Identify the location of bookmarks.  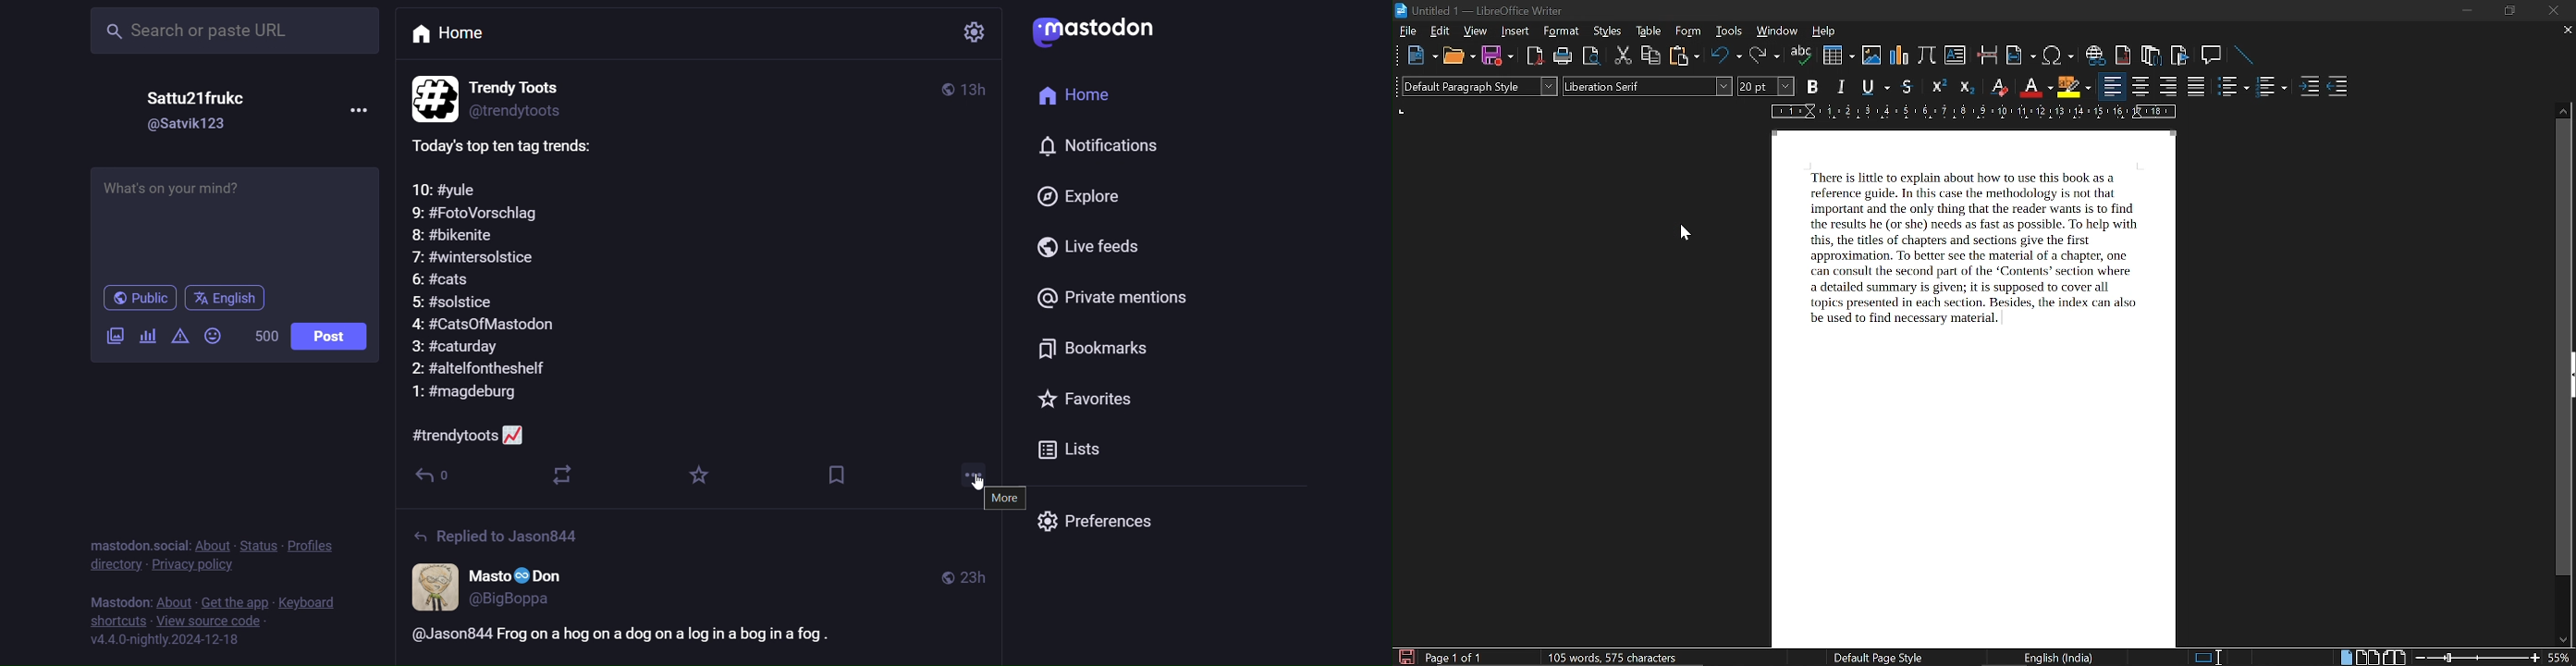
(1086, 348).